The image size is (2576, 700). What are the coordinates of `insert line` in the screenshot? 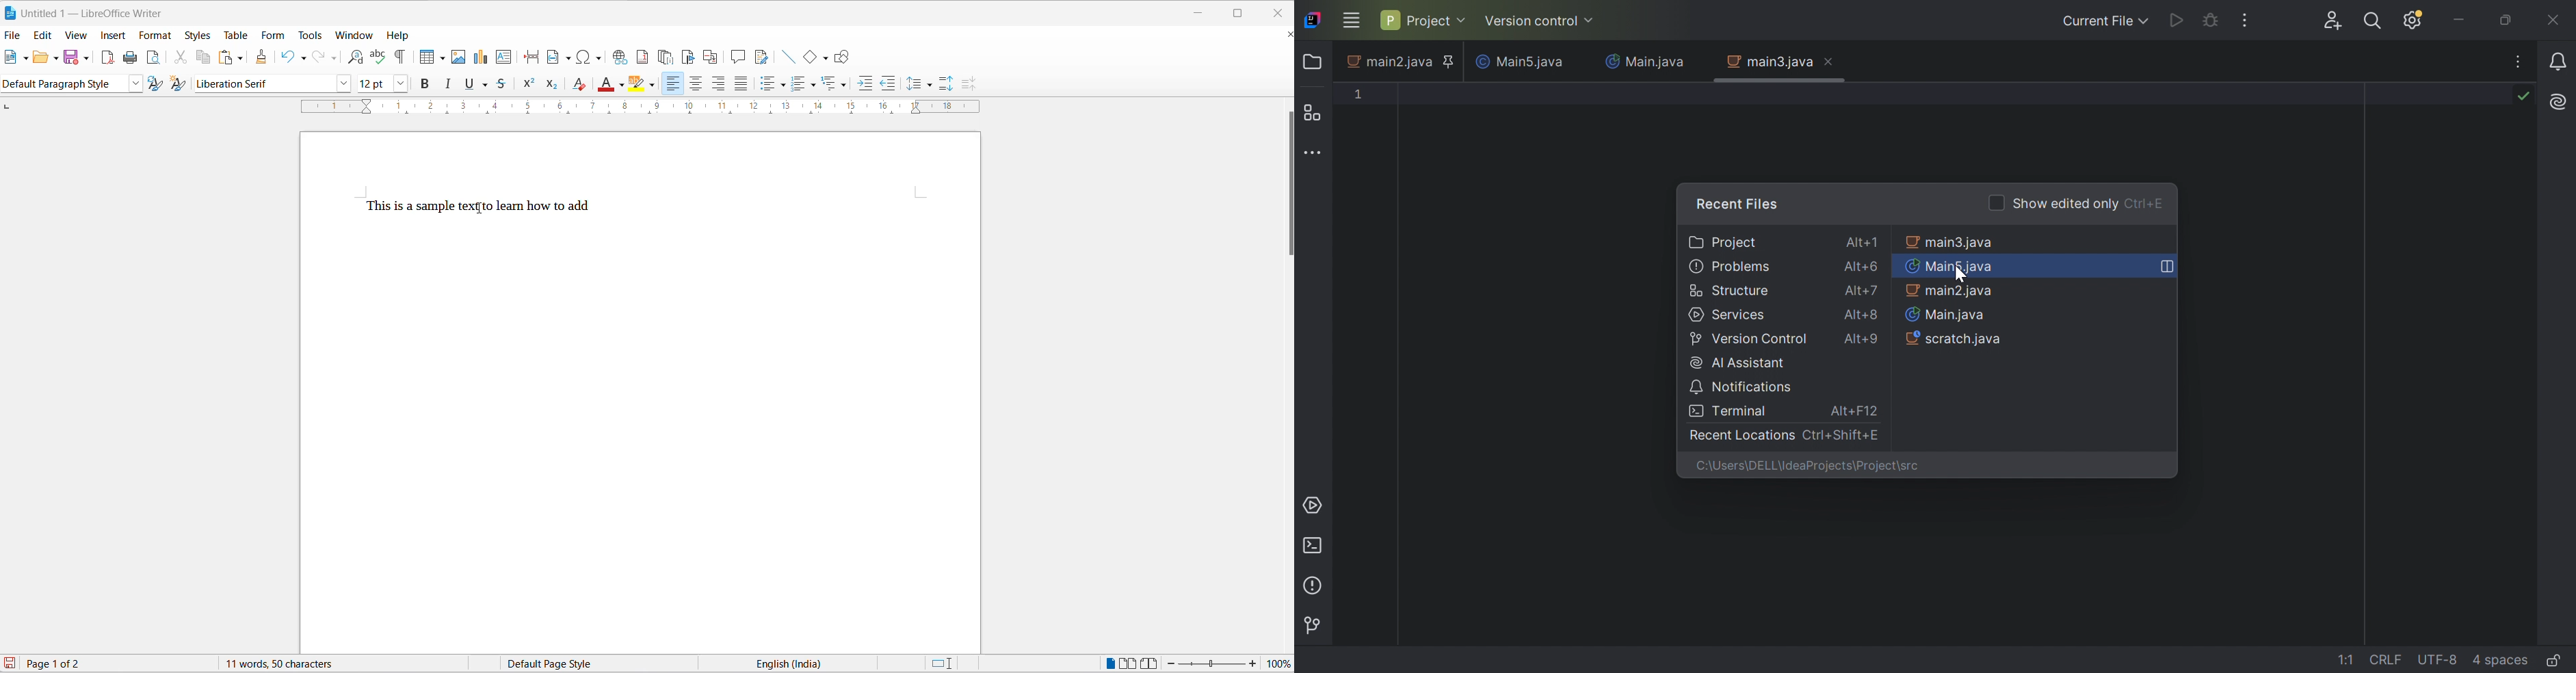 It's located at (788, 57).